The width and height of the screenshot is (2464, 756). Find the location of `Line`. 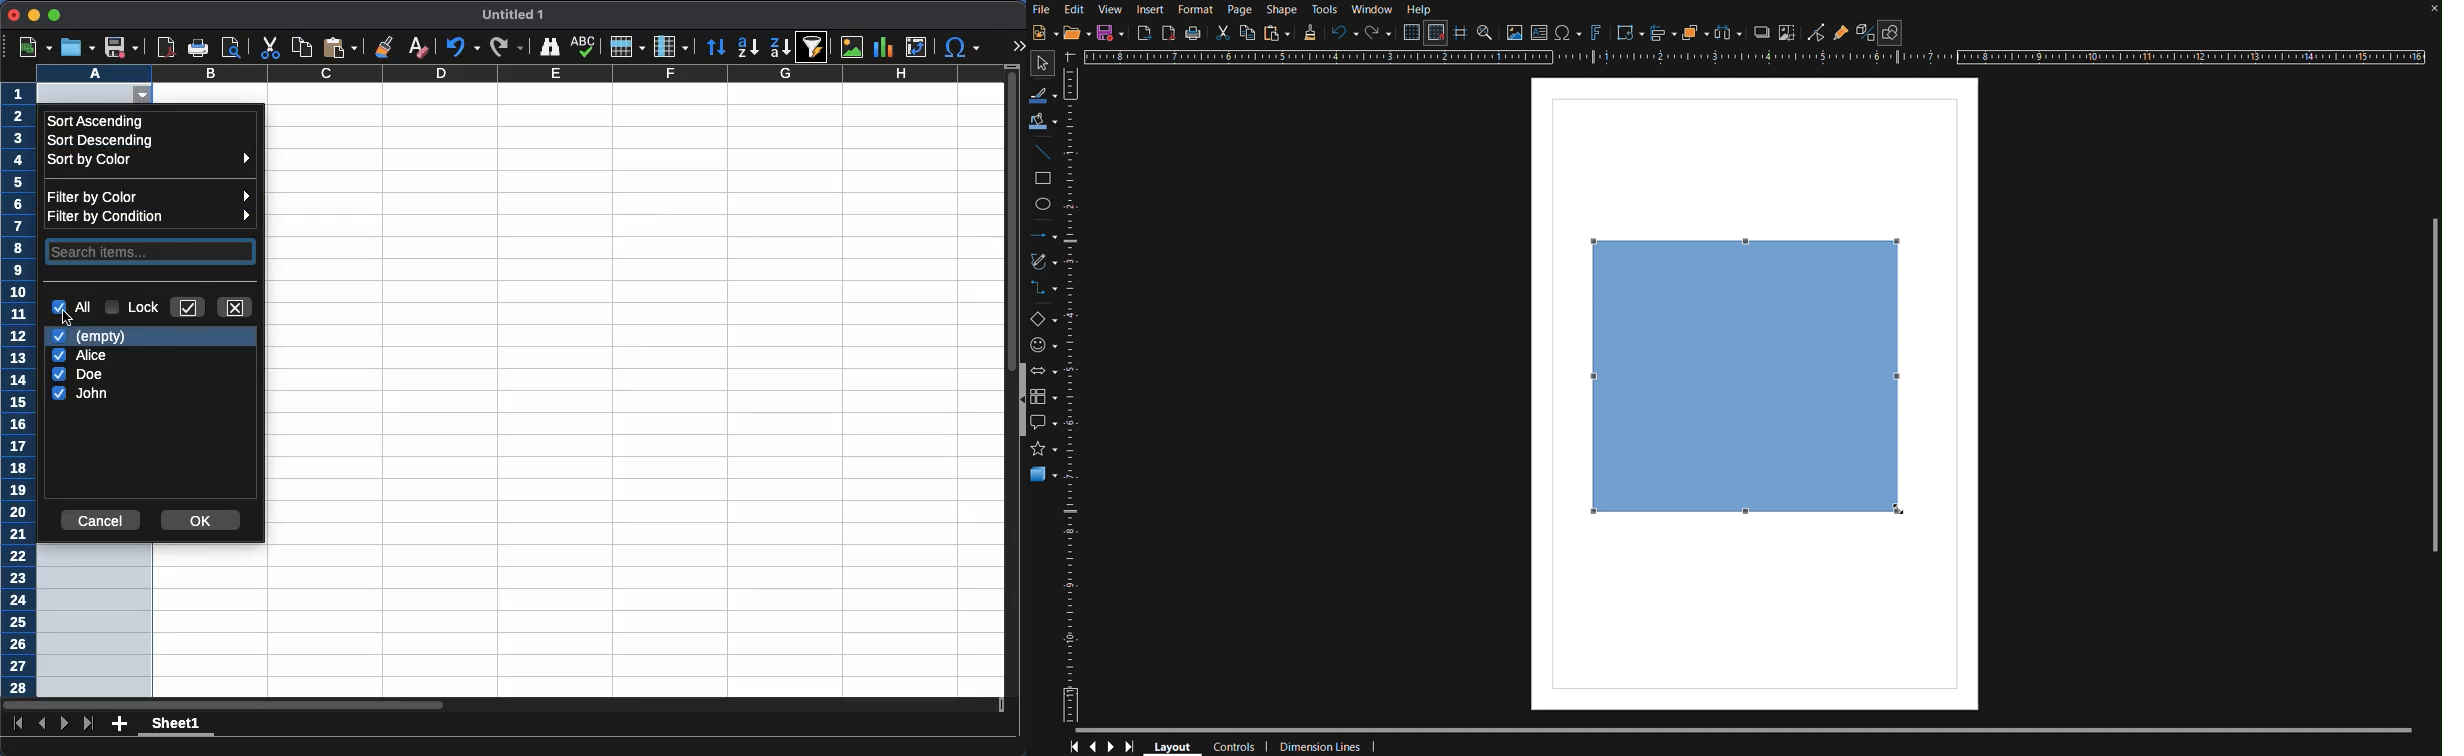

Line is located at coordinates (1044, 152).